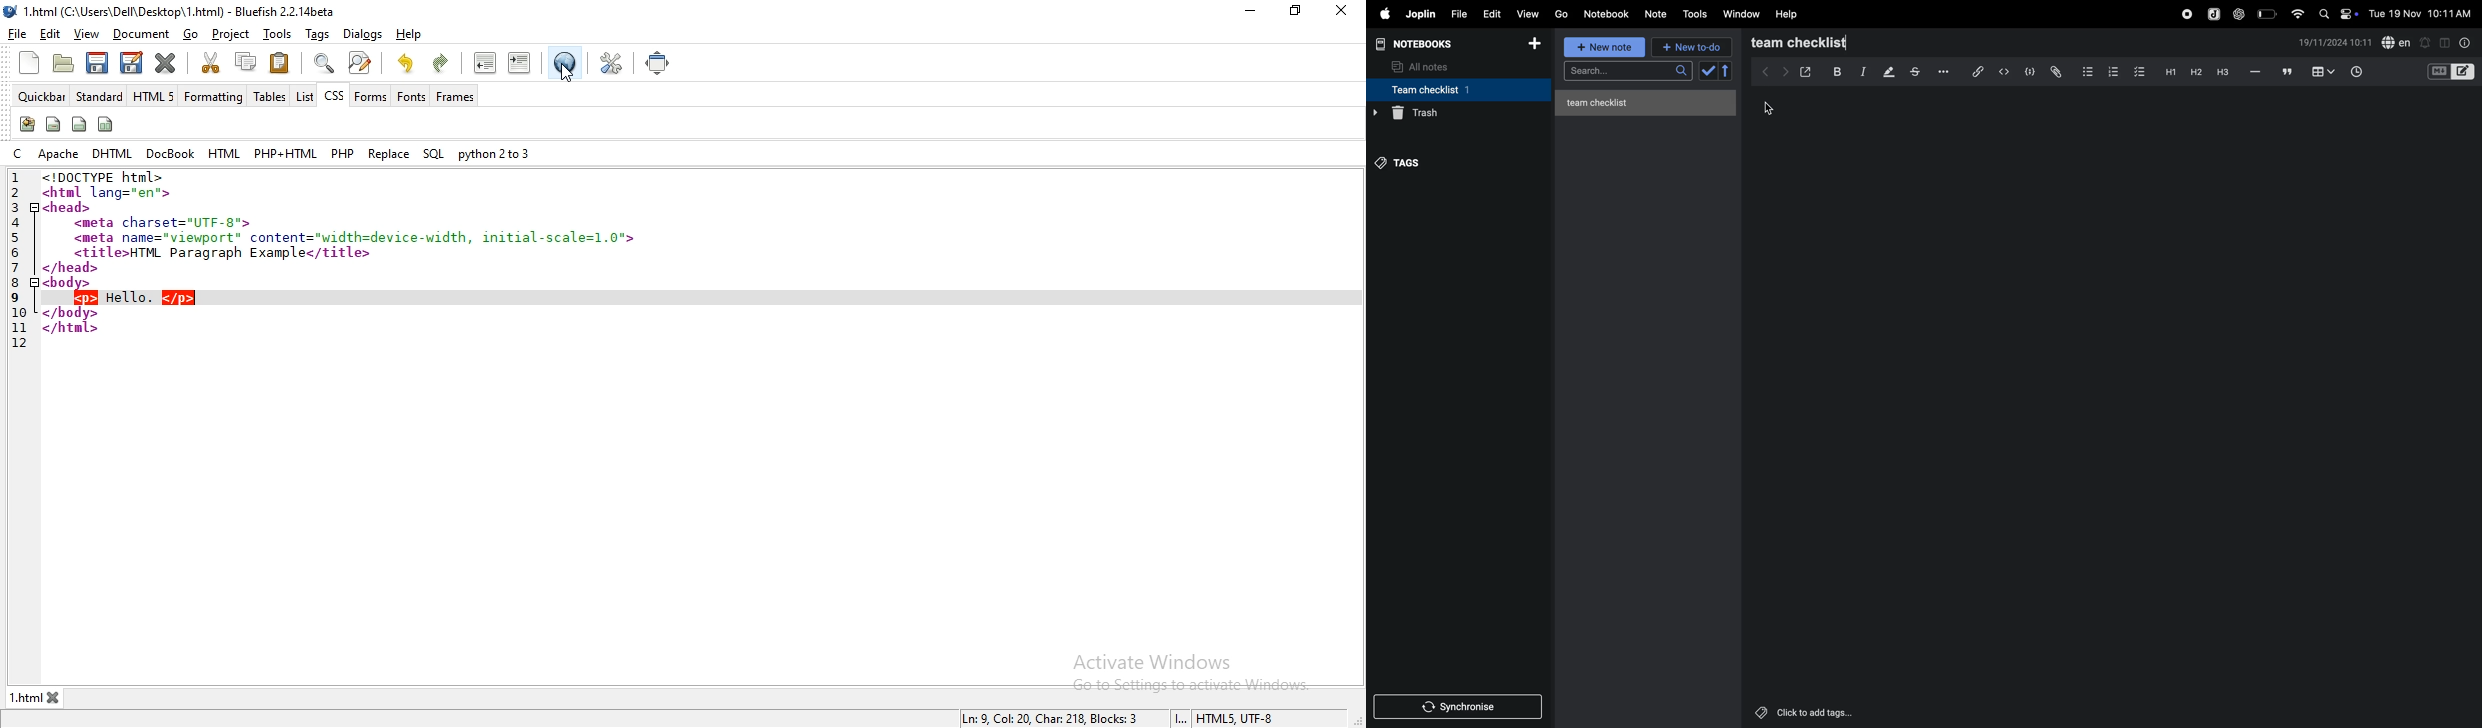  I want to click on <meta charset="UTF-8">, so click(164, 223).